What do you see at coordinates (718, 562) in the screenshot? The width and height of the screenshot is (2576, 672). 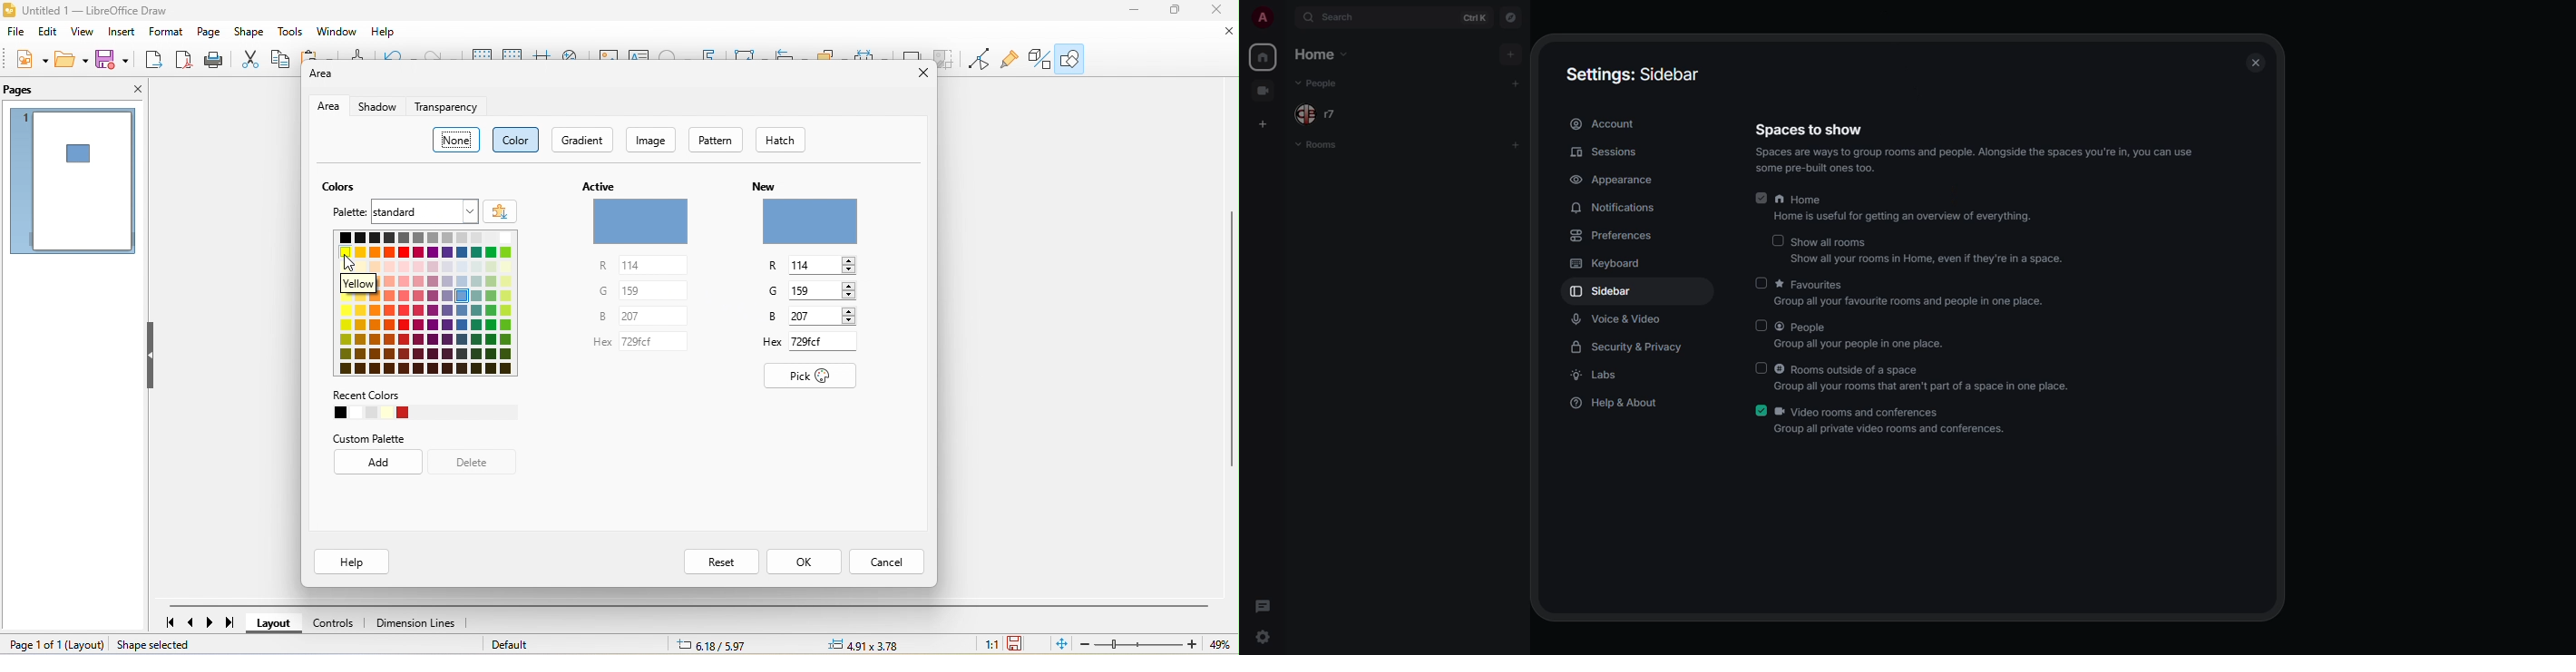 I see `reset` at bounding box center [718, 562].